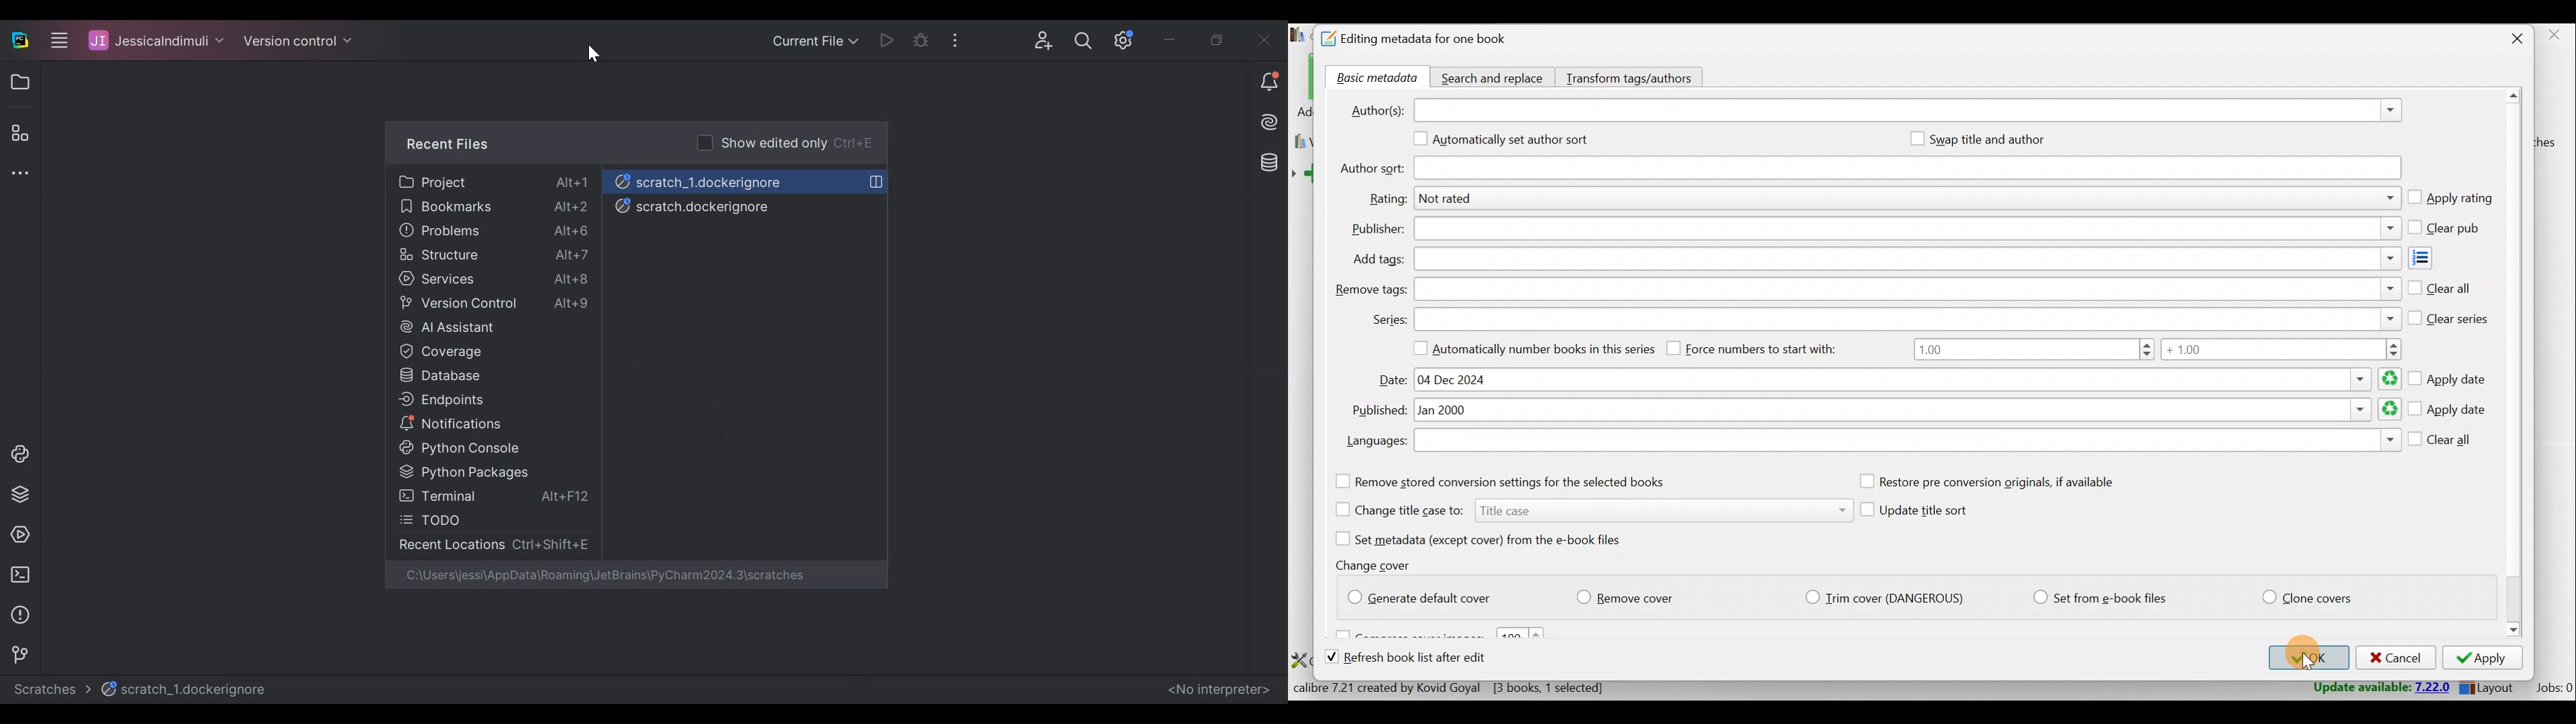  I want to click on Author sort:, so click(1371, 169).